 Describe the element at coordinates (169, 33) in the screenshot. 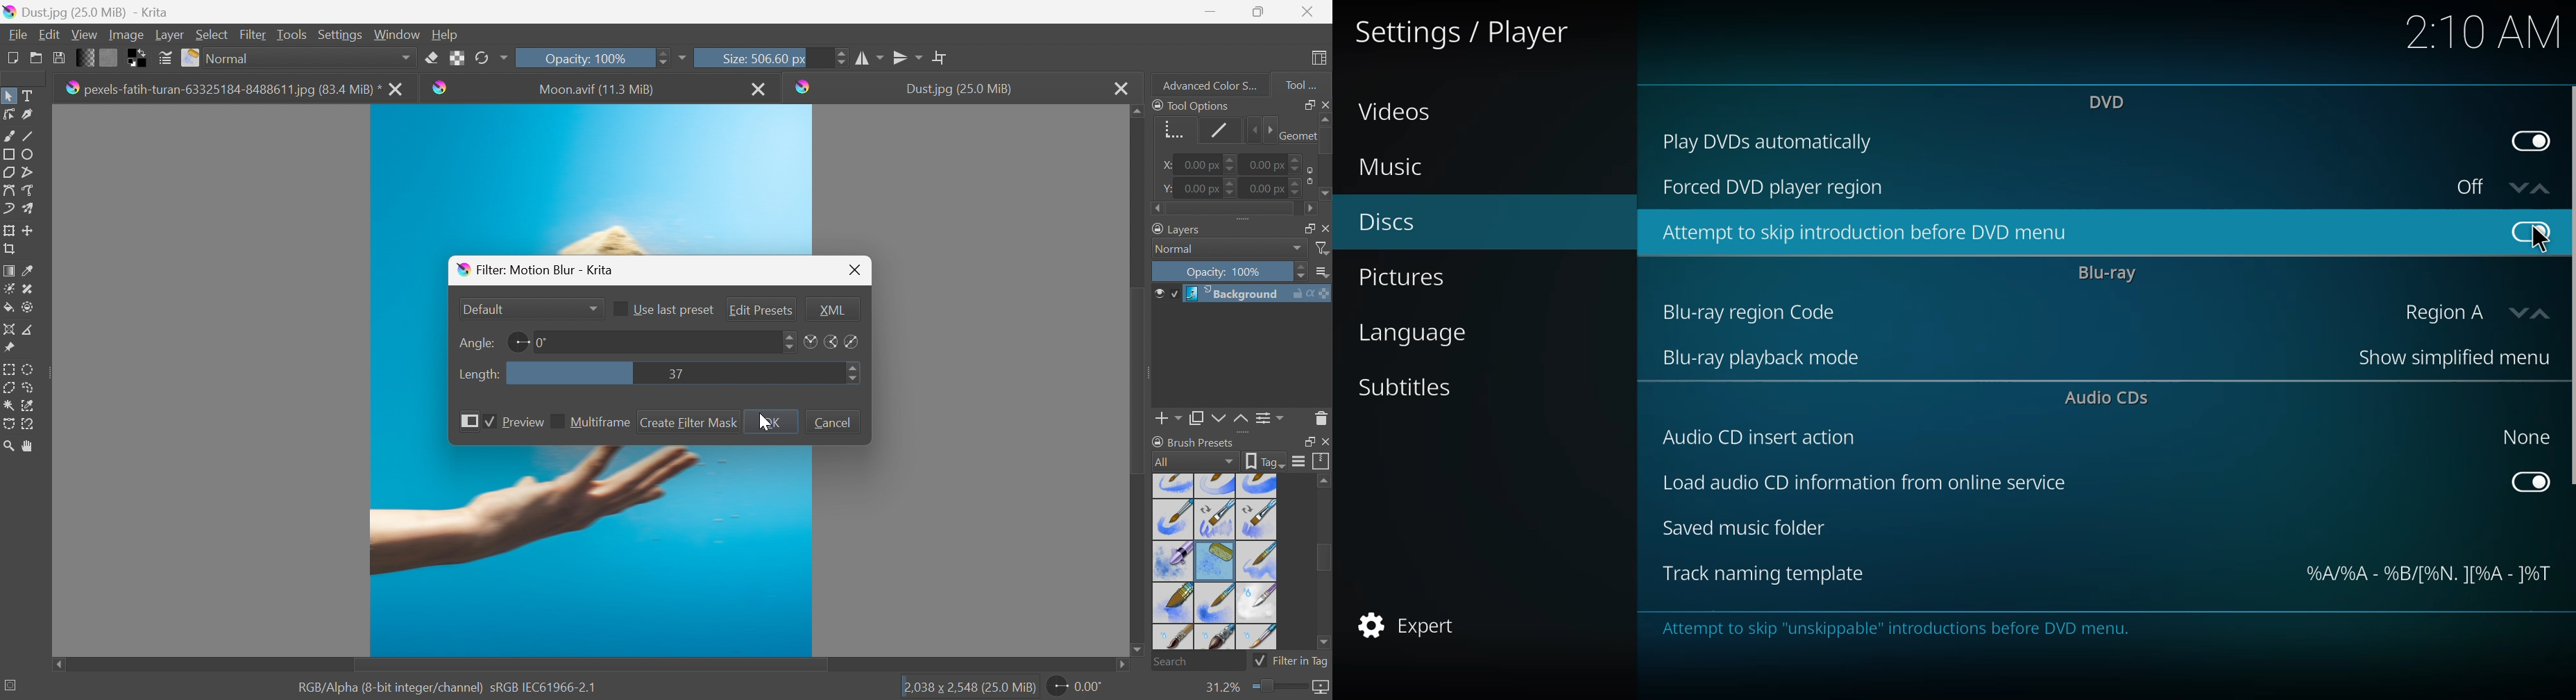

I see `Layer` at that location.